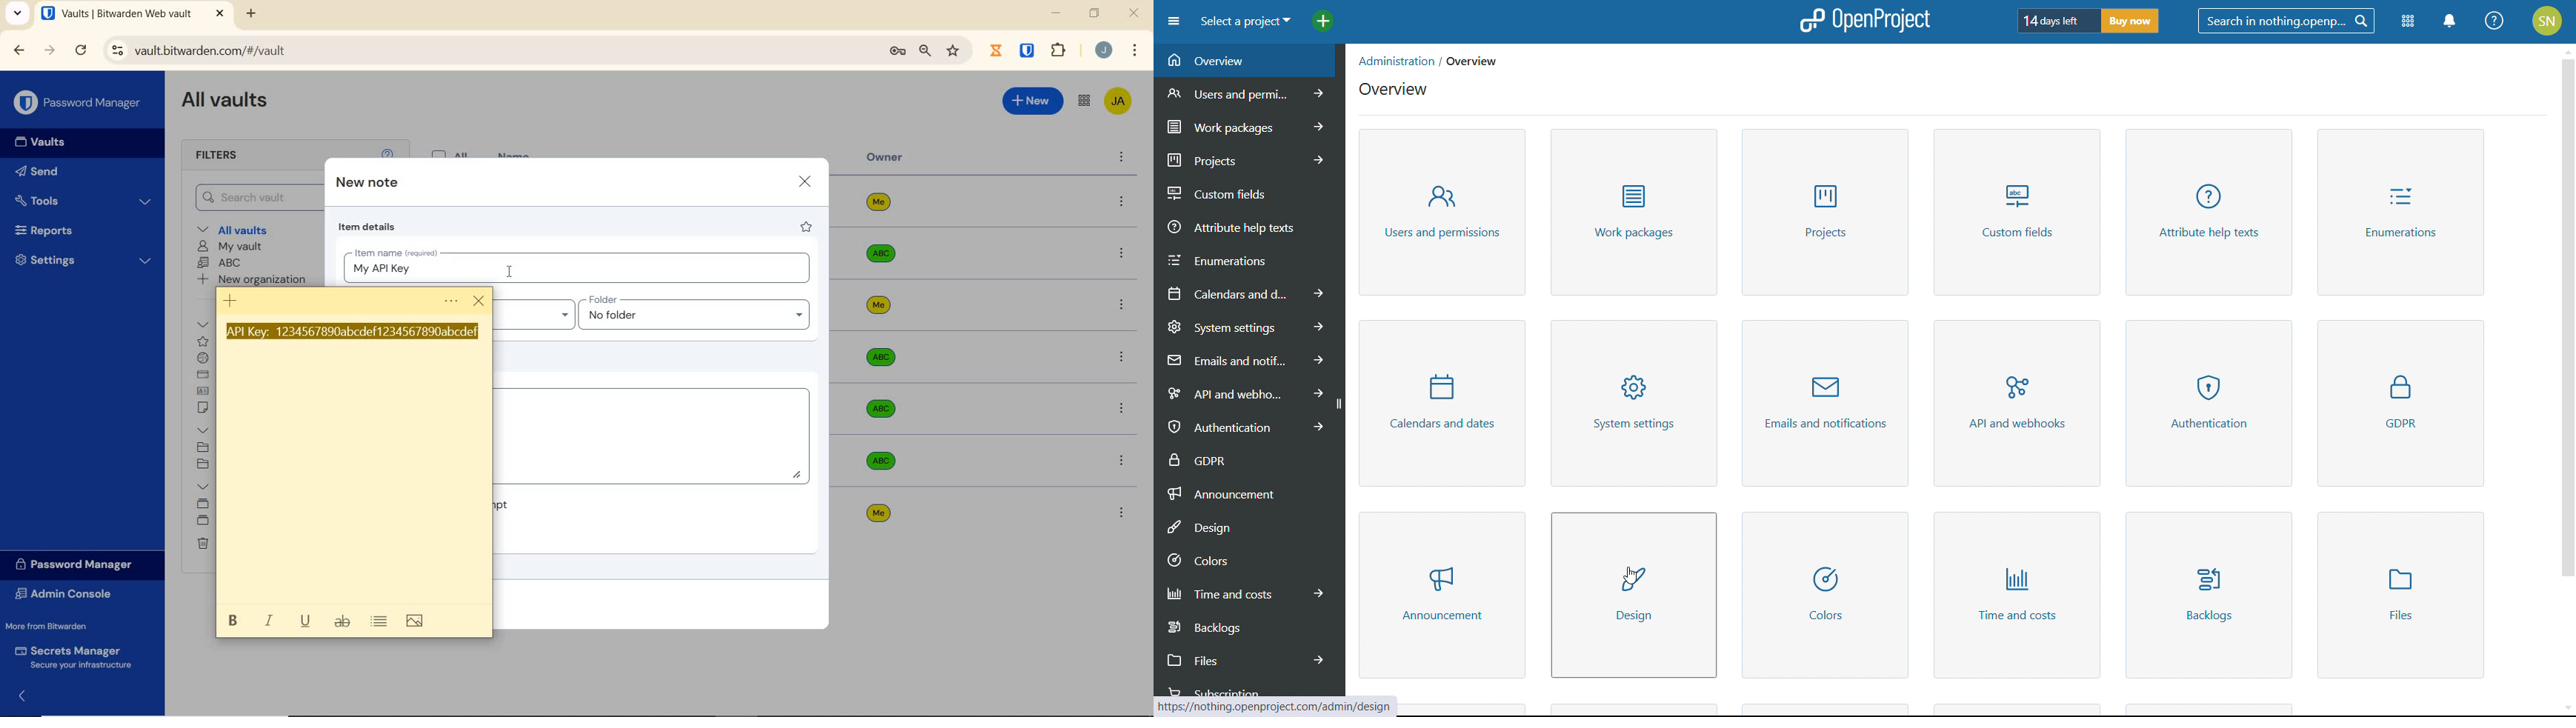 This screenshot has height=728, width=2576. Describe the element at coordinates (1248, 558) in the screenshot. I see `colors` at that location.